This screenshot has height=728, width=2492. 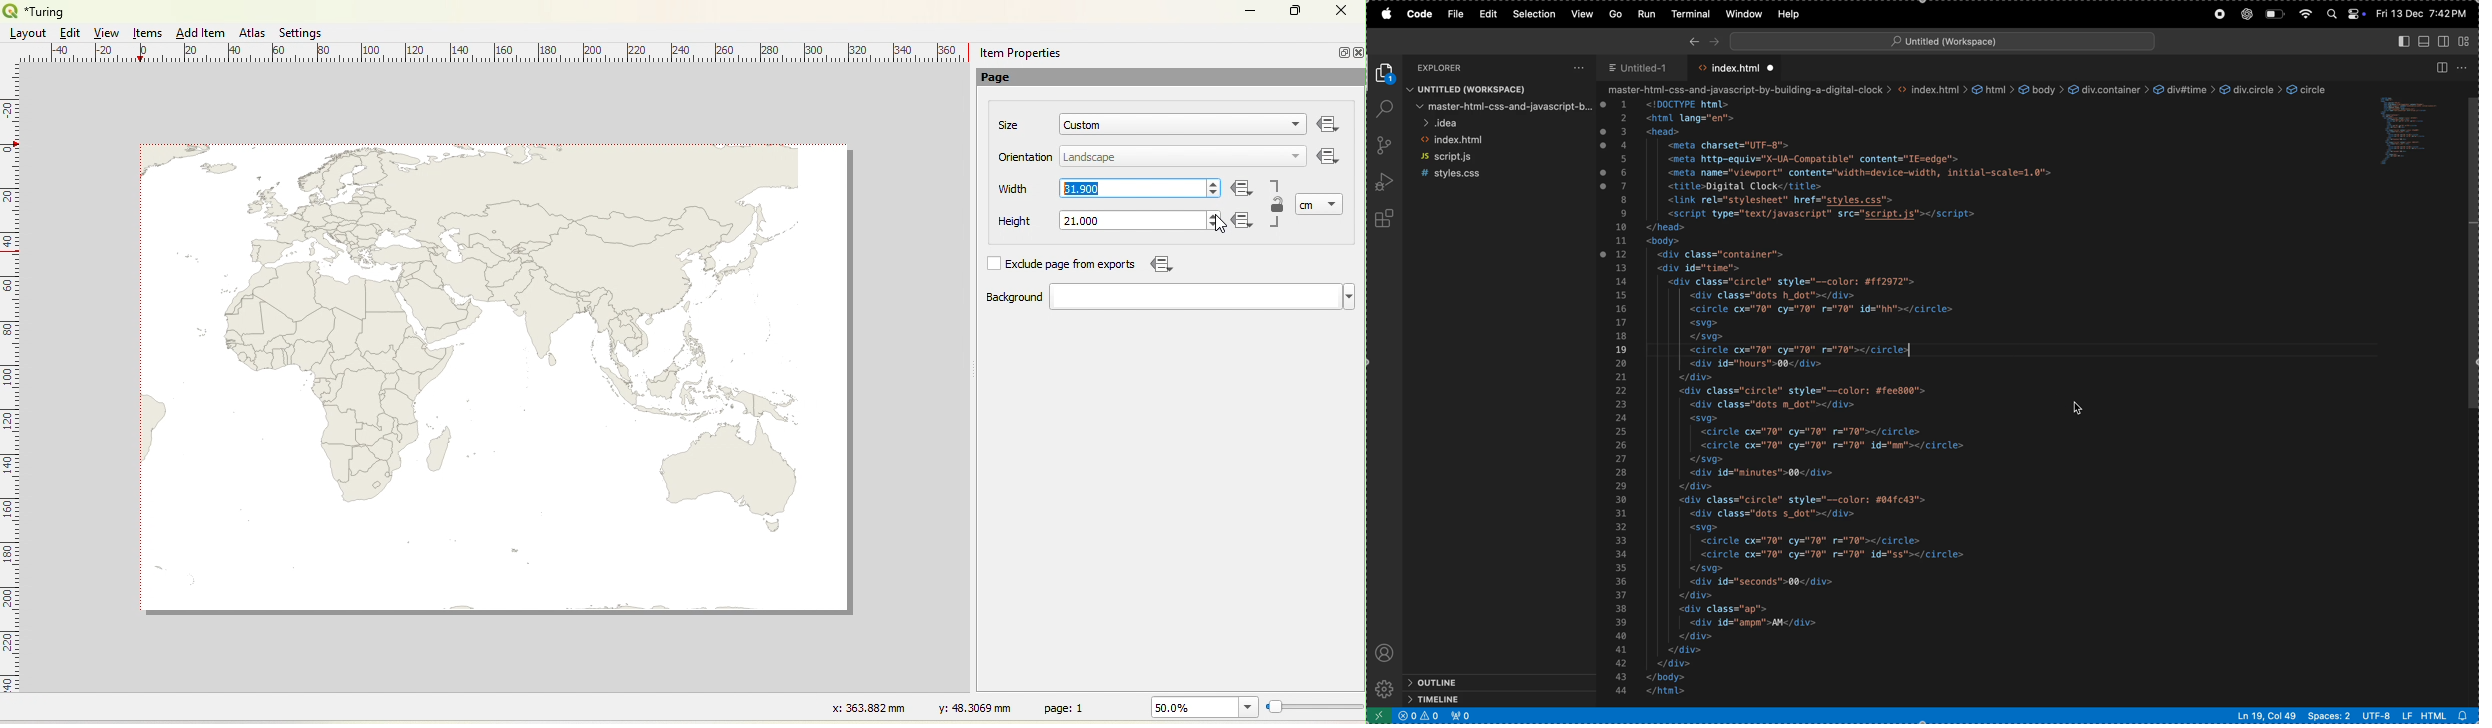 I want to click on idea, so click(x=1499, y=124).